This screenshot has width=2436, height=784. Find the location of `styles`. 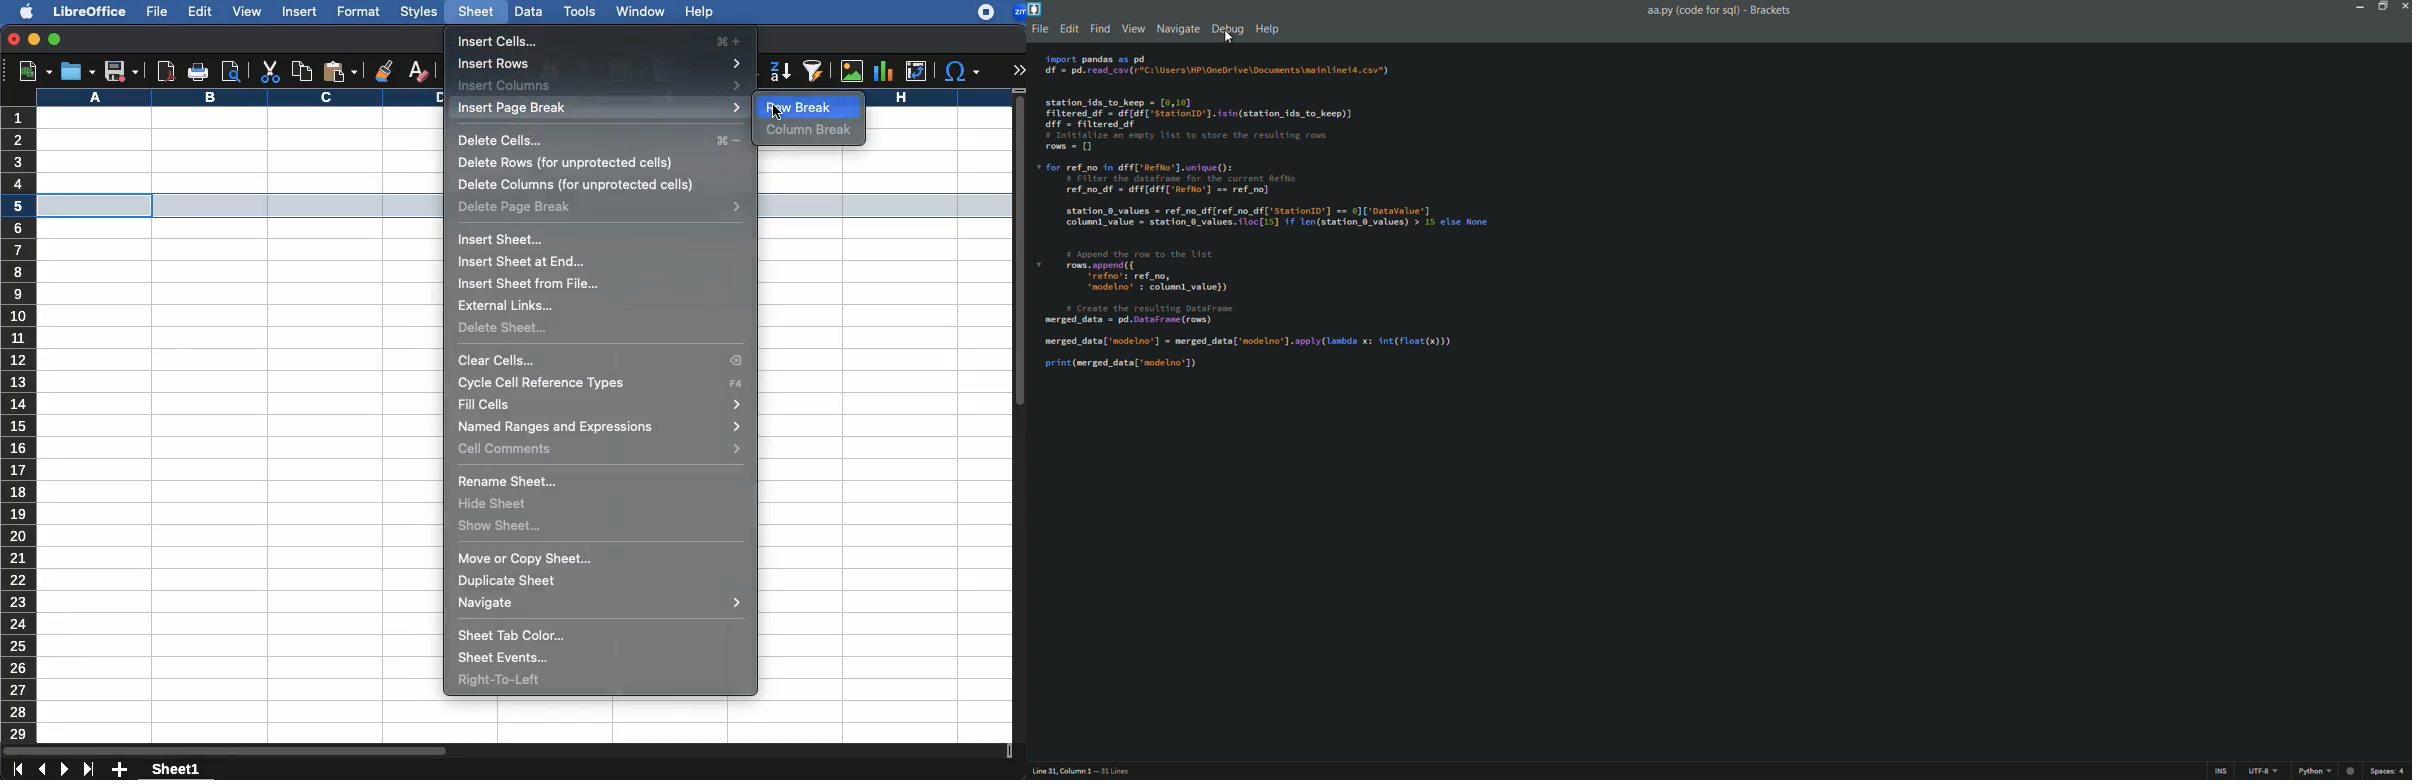

styles is located at coordinates (420, 12).